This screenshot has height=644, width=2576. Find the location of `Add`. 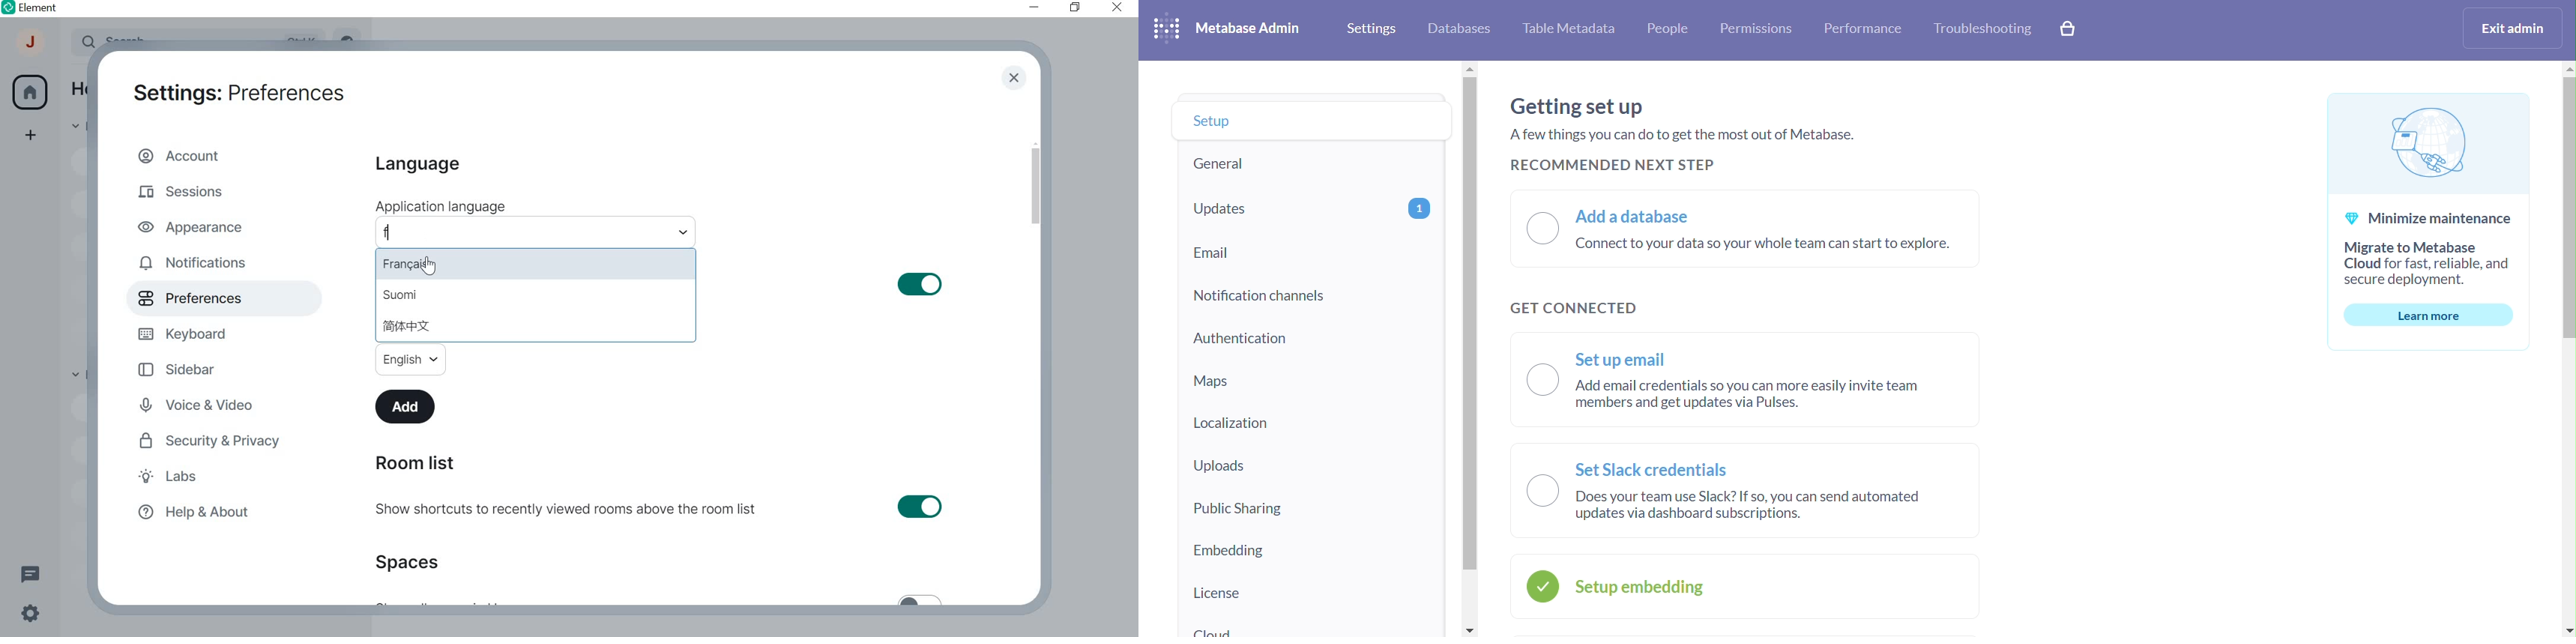

Add is located at coordinates (408, 406).